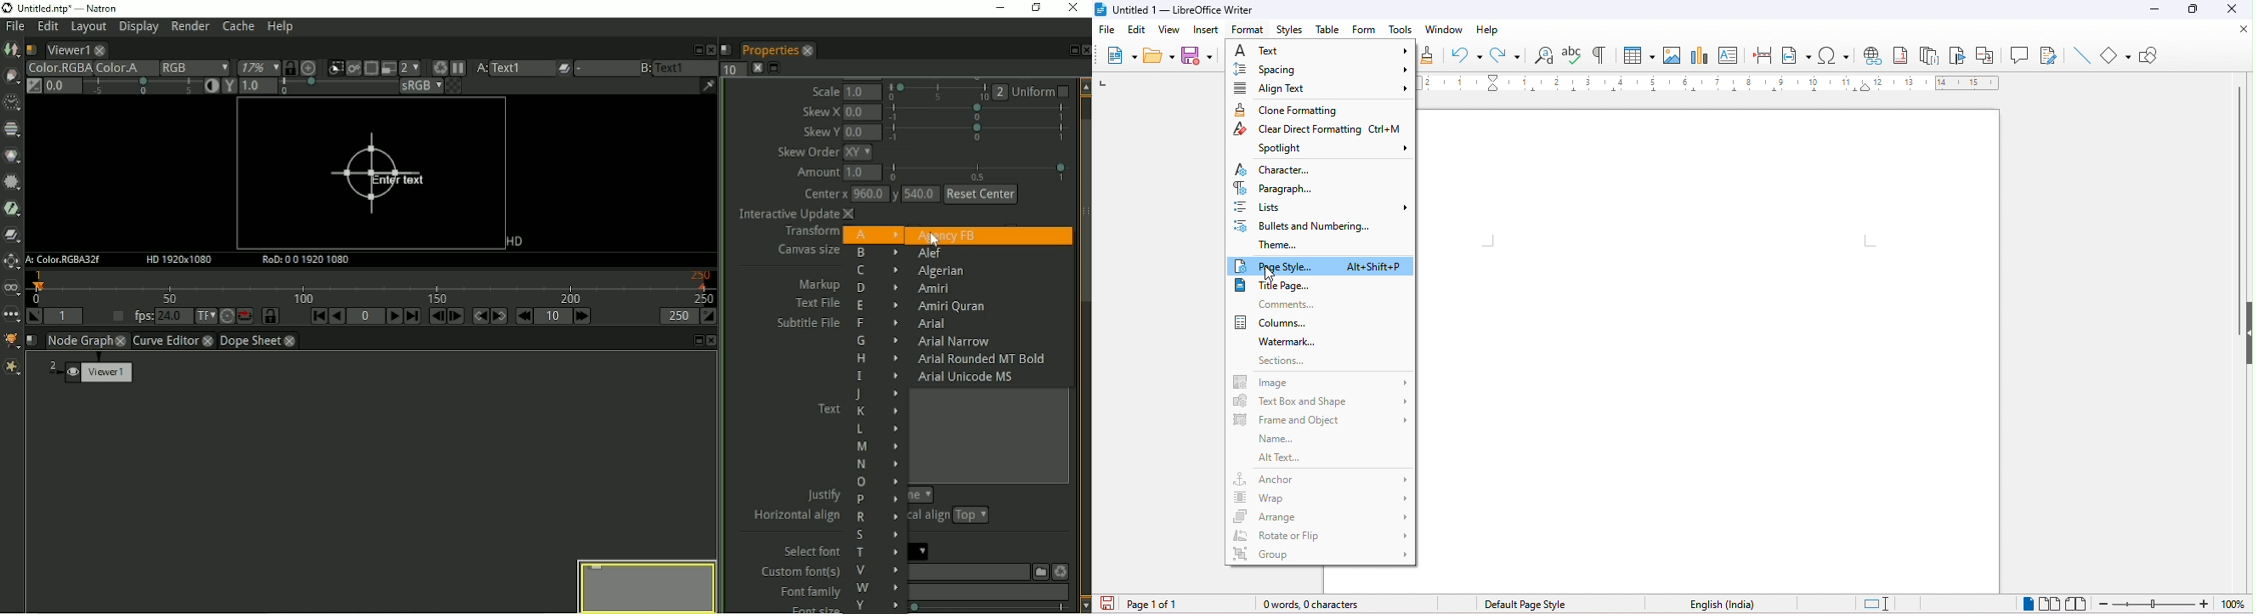 The image size is (2268, 616). I want to click on image, so click(1322, 382).